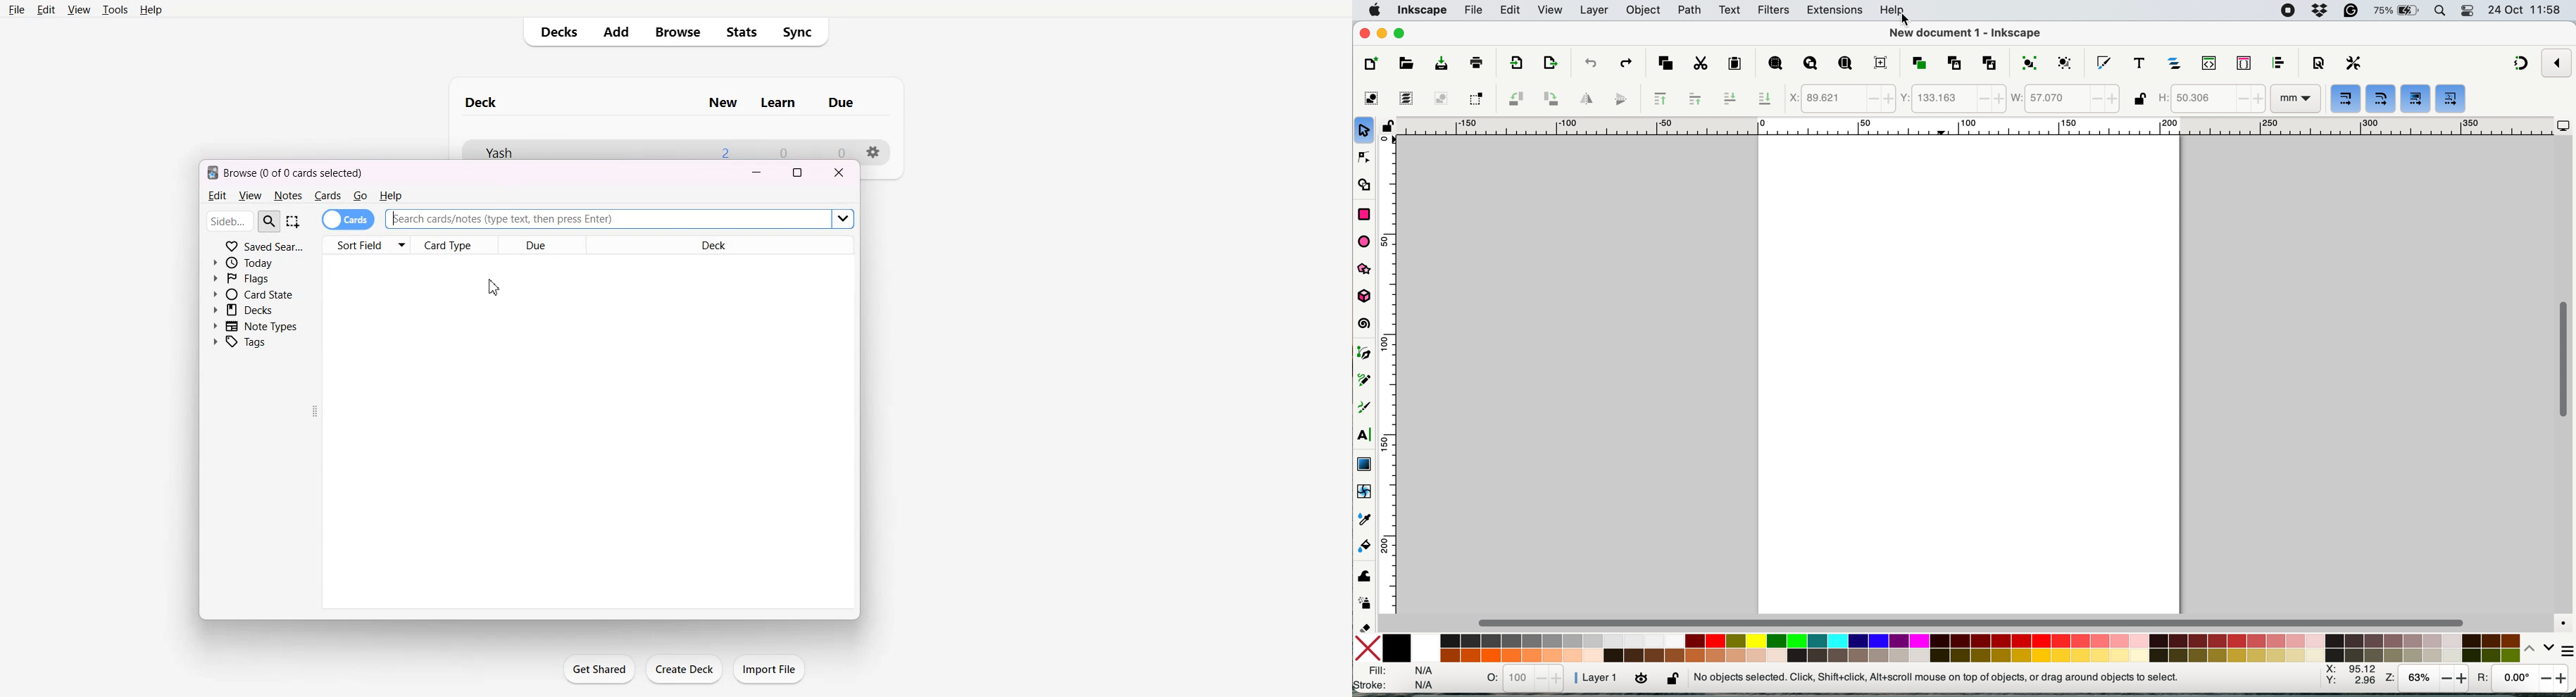 This screenshot has width=2576, height=700. What do you see at coordinates (2139, 98) in the screenshot?
I see `lock unlock` at bounding box center [2139, 98].